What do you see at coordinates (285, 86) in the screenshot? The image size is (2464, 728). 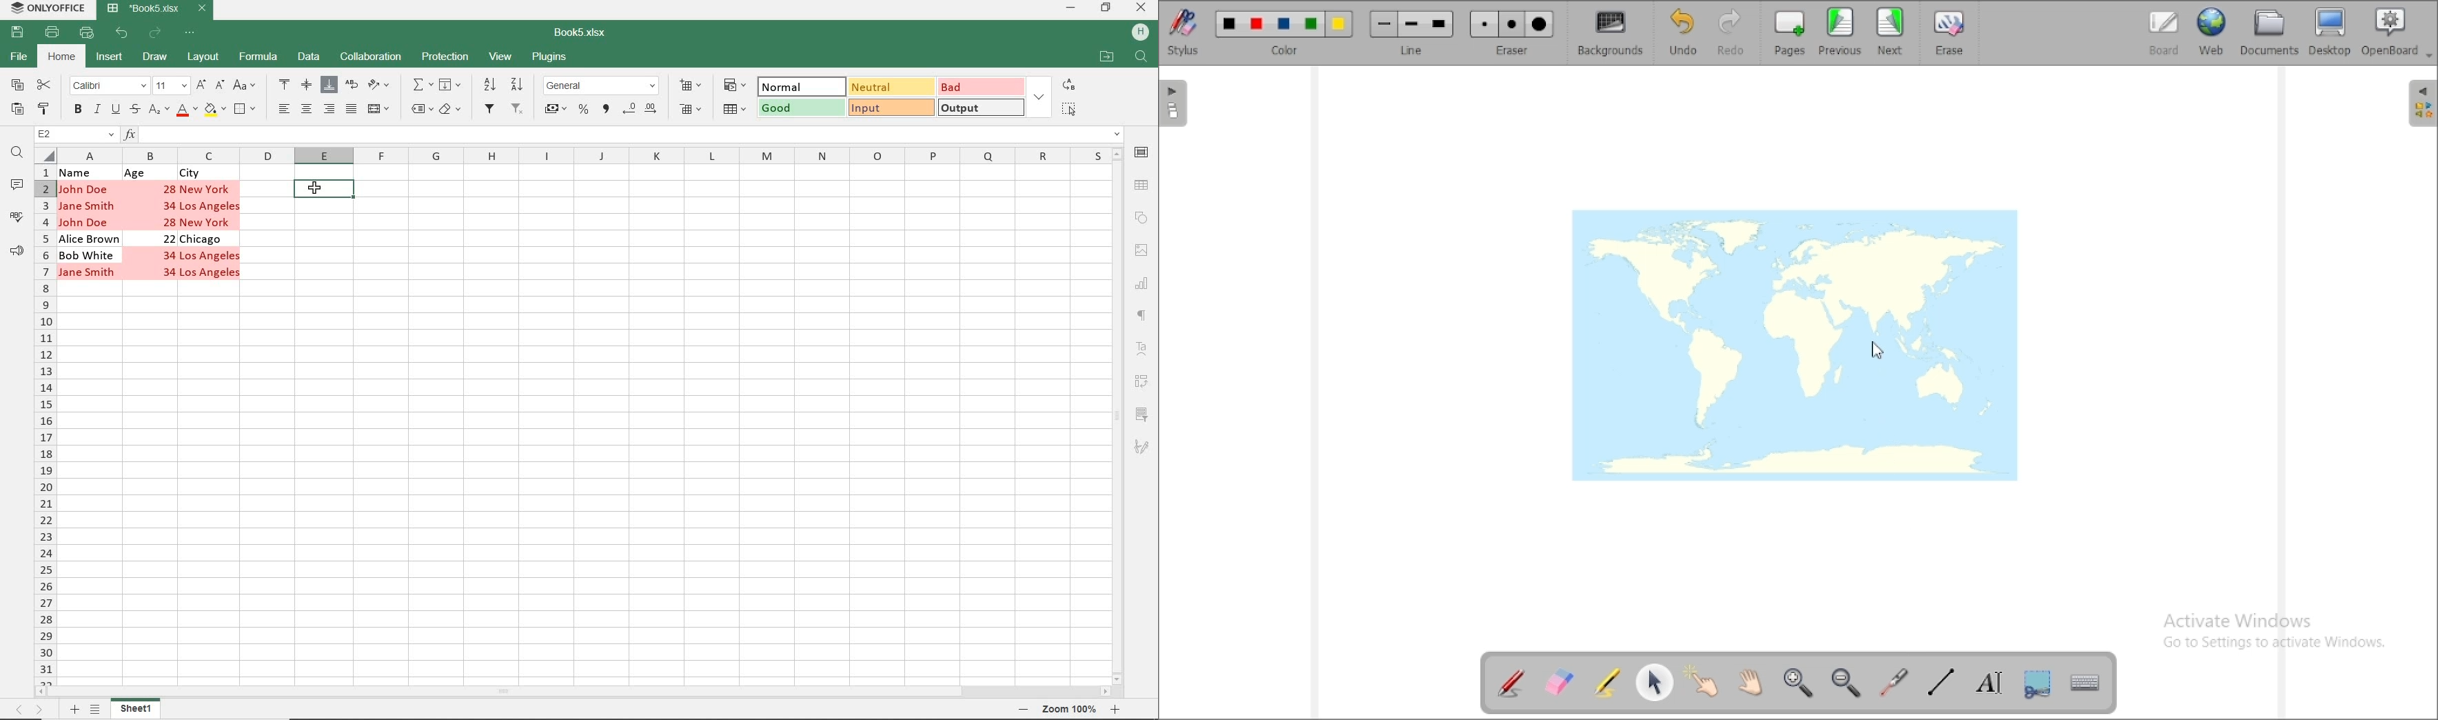 I see `ALIGN TOP` at bounding box center [285, 86].